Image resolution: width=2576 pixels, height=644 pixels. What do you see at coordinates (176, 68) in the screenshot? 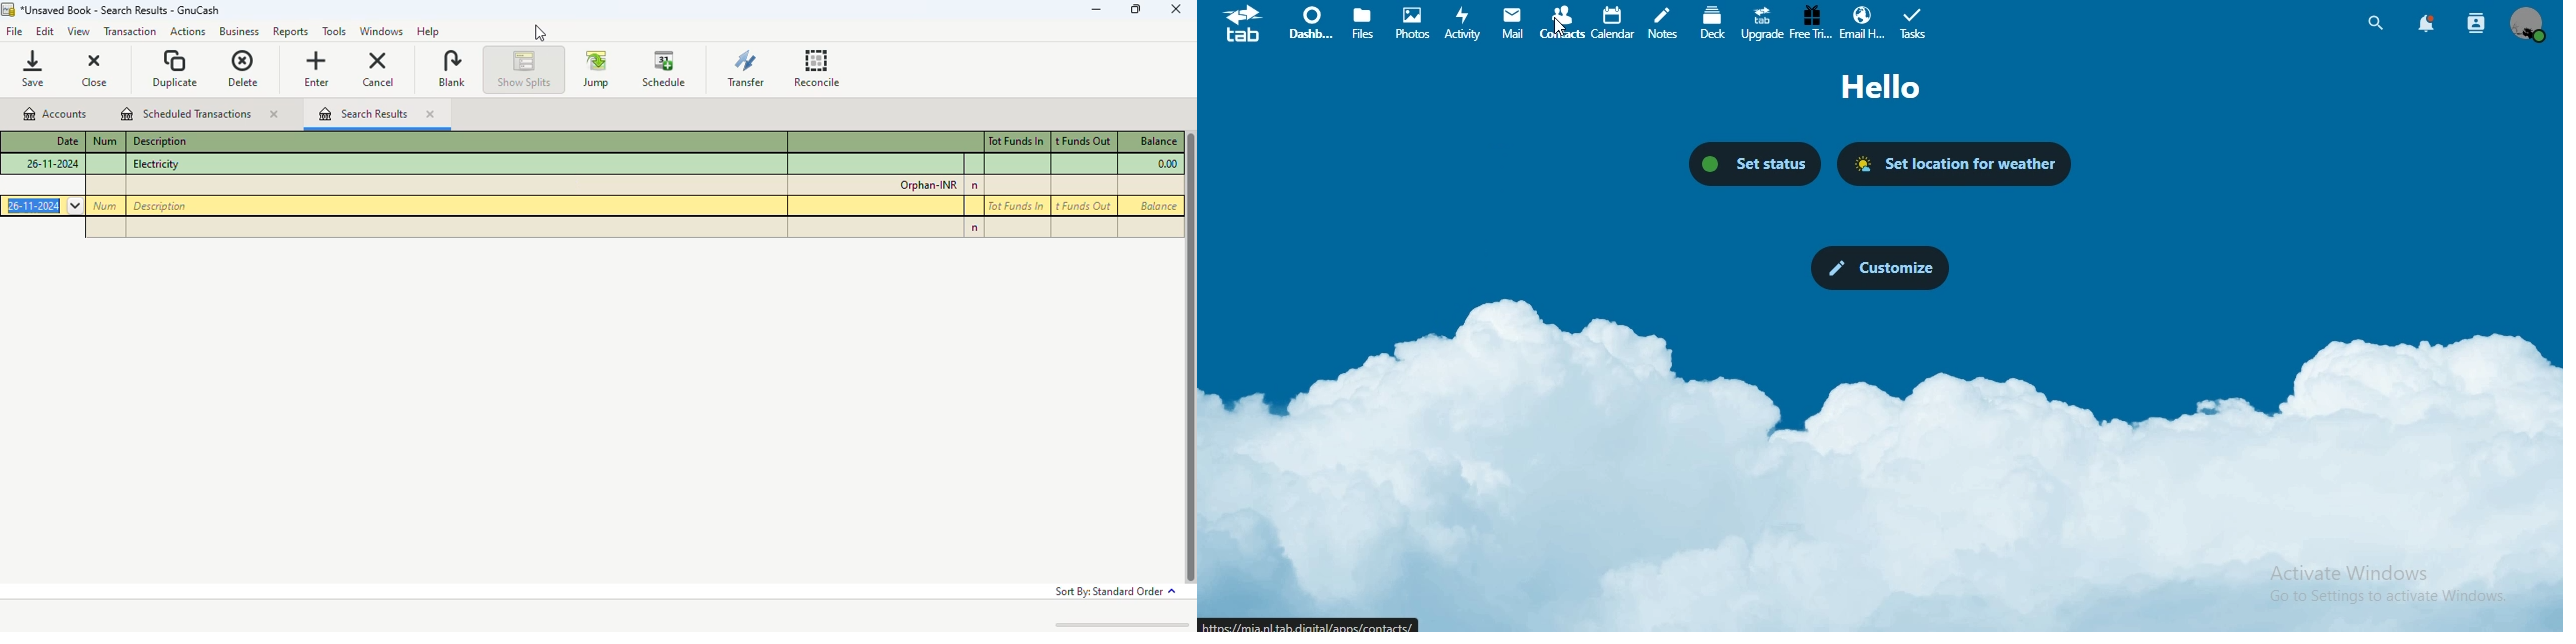
I see `duplicate` at bounding box center [176, 68].